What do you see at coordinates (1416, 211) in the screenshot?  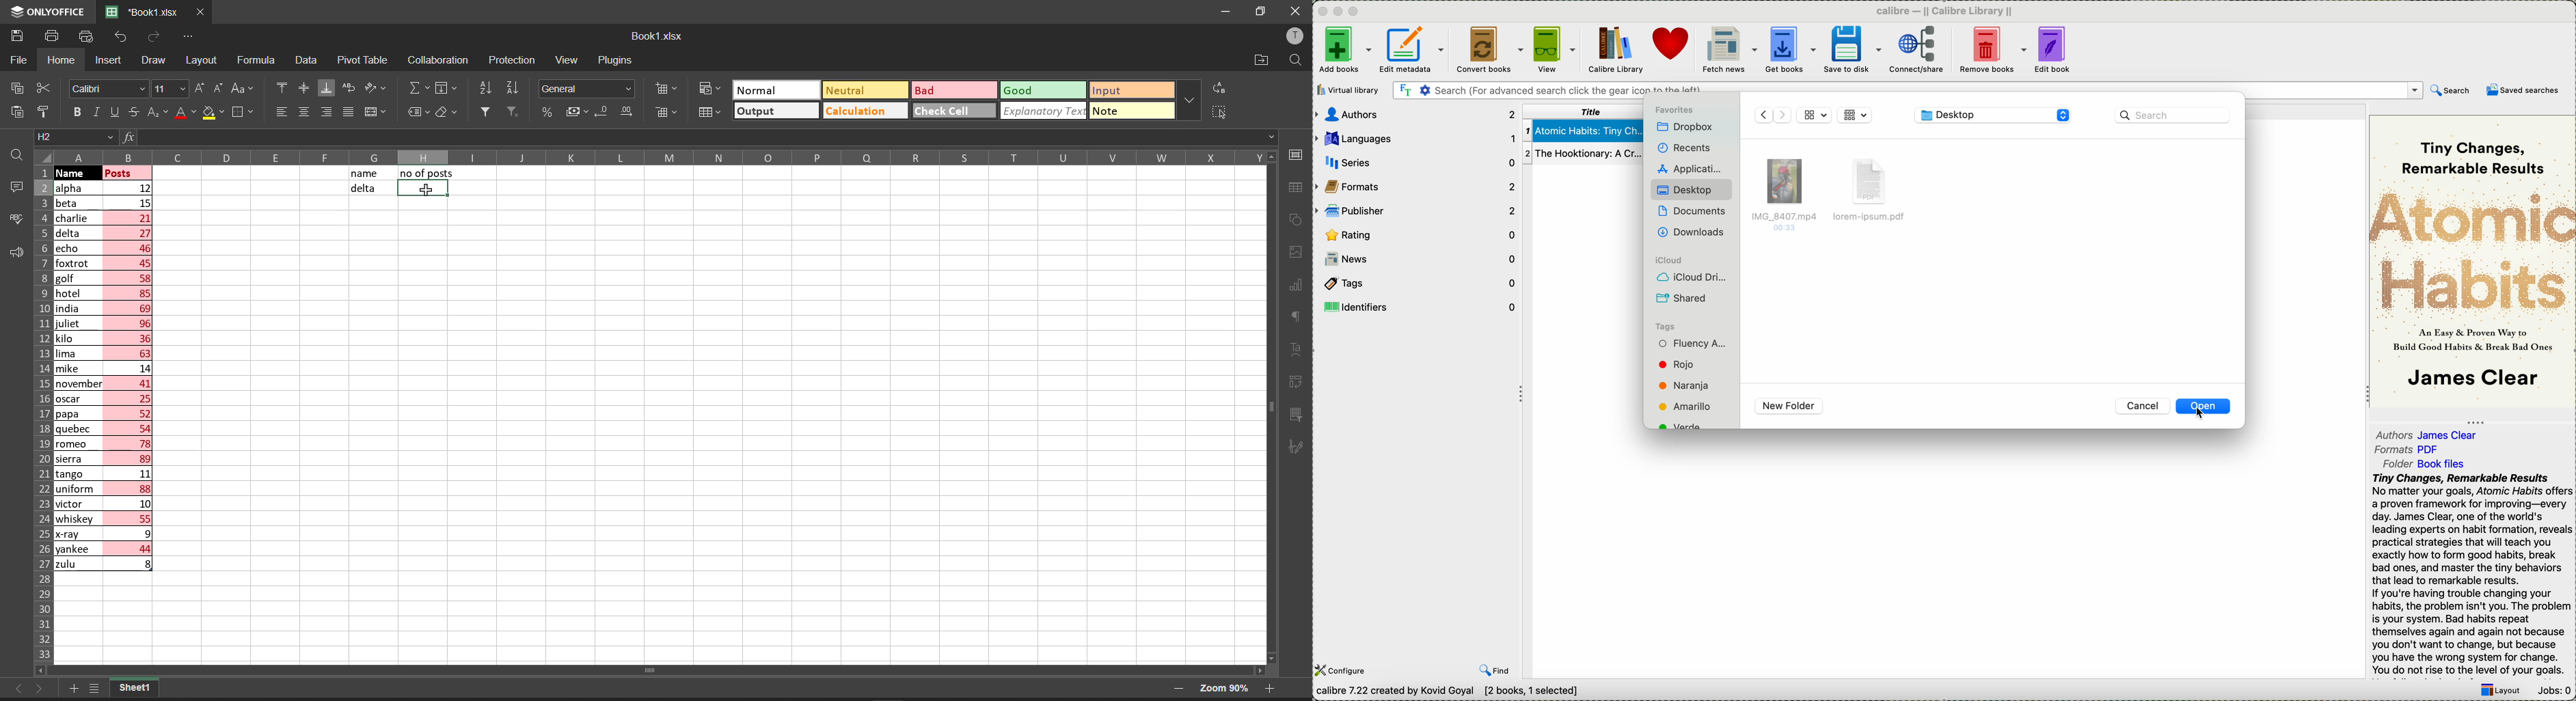 I see `publisher` at bounding box center [1416, 211].